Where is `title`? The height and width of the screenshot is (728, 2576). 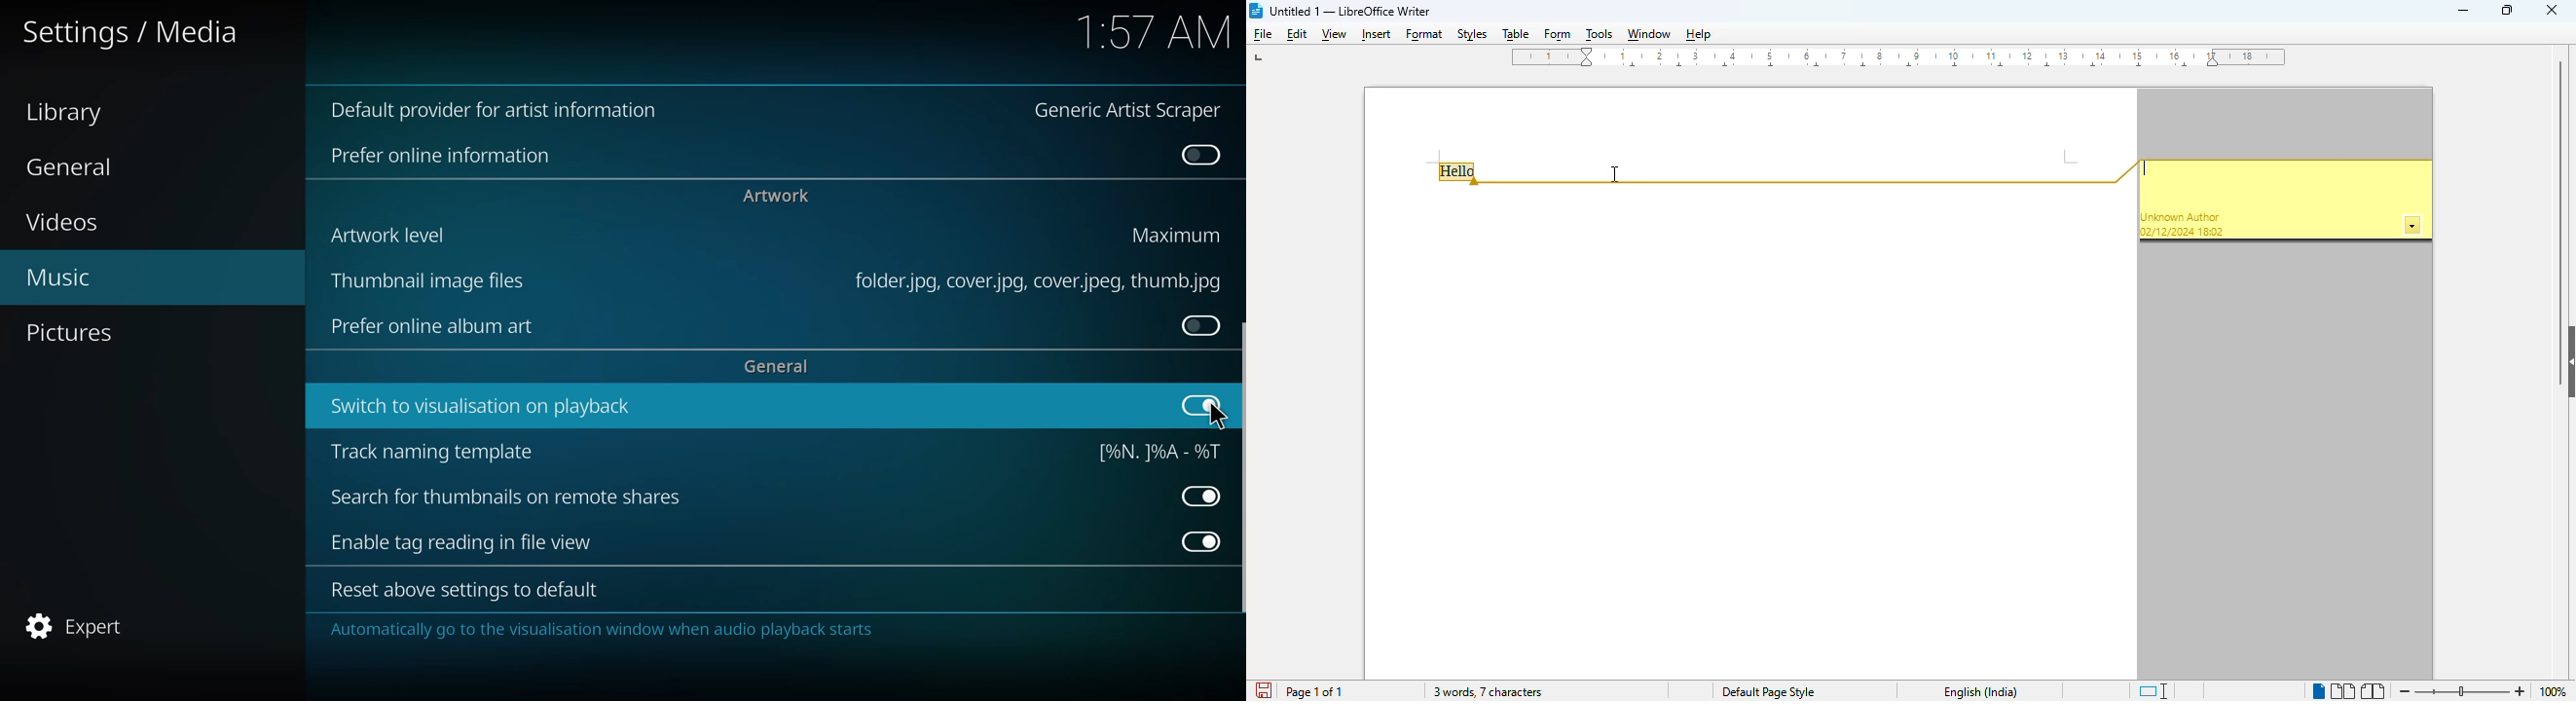
title is located at coordinates (1350, 11).